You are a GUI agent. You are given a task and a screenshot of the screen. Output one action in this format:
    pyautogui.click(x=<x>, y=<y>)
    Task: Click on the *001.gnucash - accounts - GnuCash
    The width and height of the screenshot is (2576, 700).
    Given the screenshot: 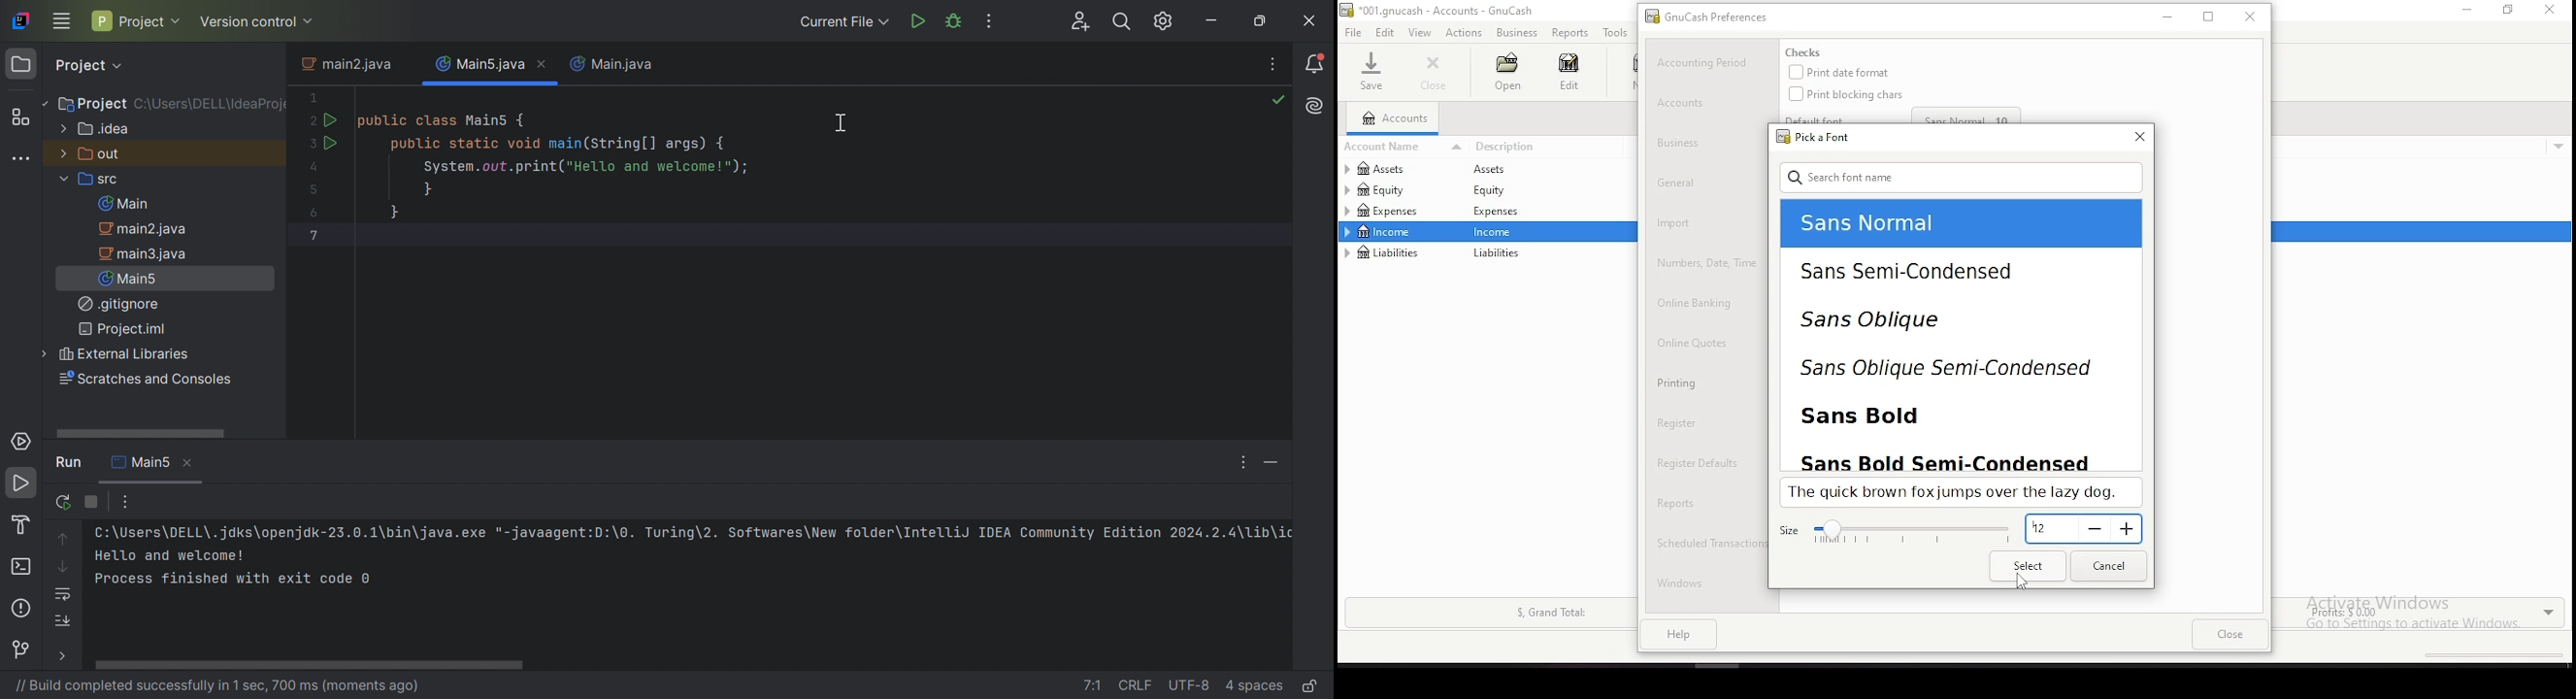 What is the action you would take?
    pyautogui.click(x=1437, y=11)
    